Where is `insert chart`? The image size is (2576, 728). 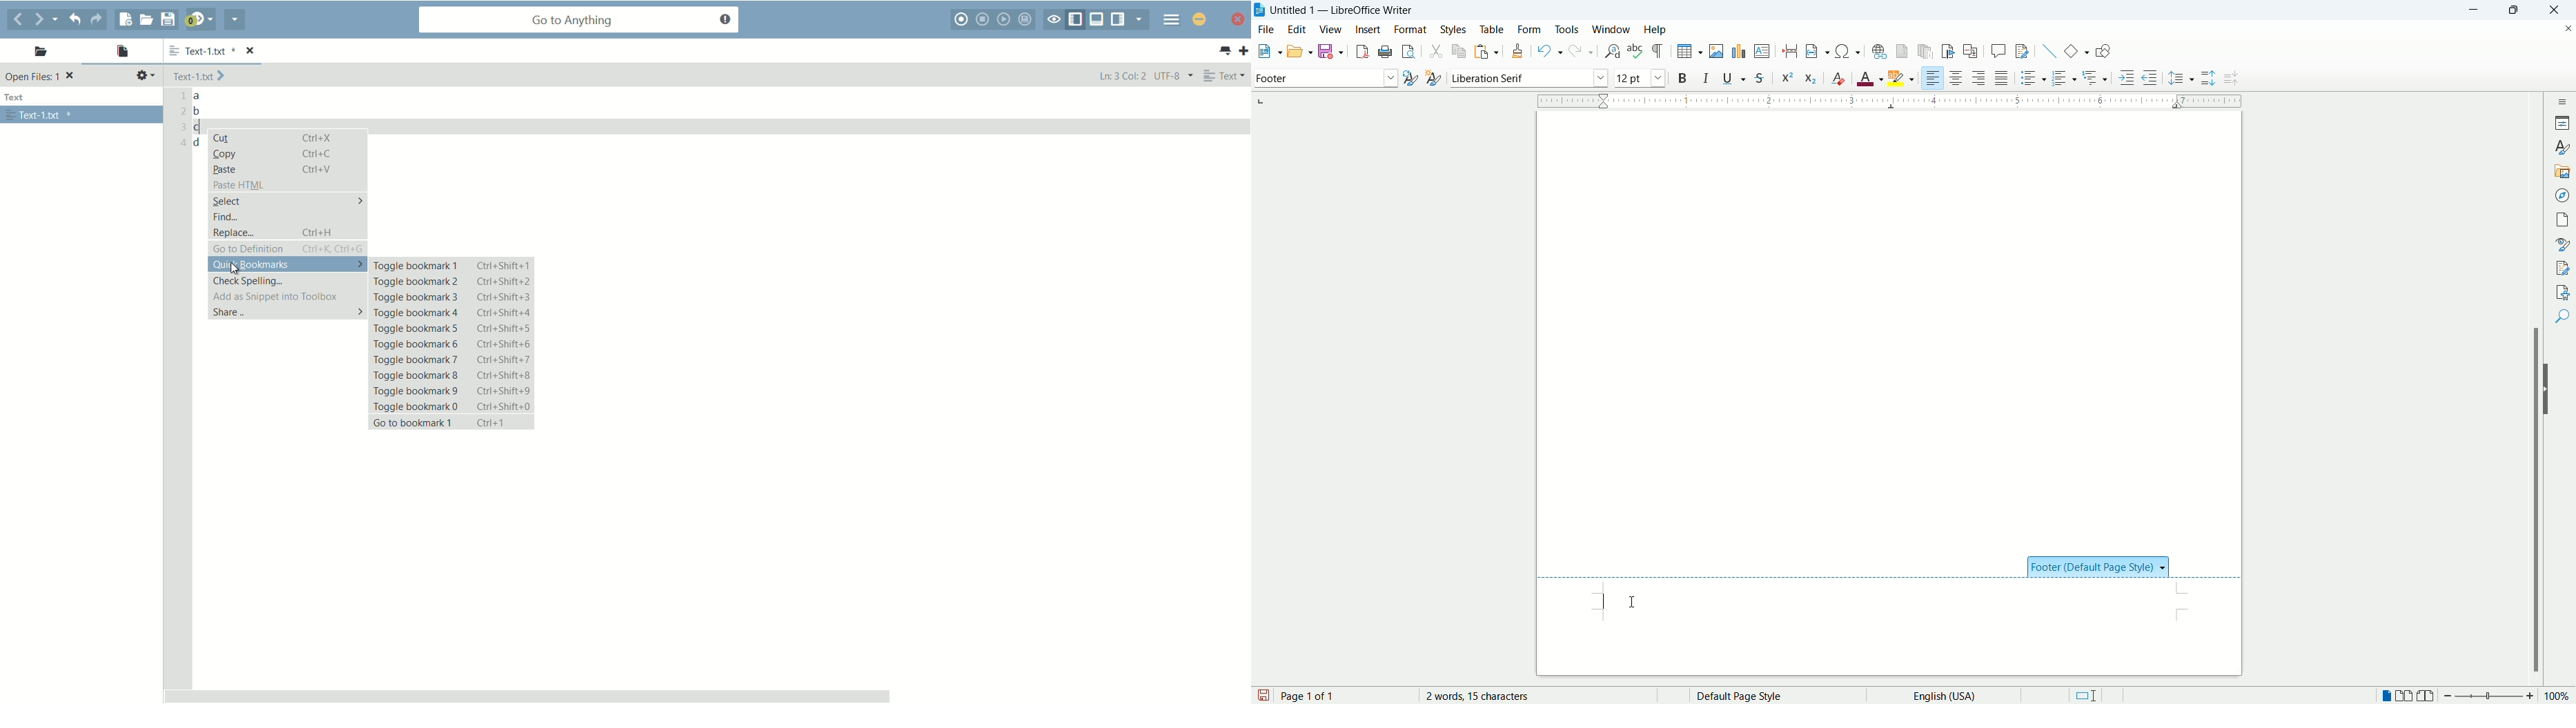
insert chart is located at coordinates (1738, 50).